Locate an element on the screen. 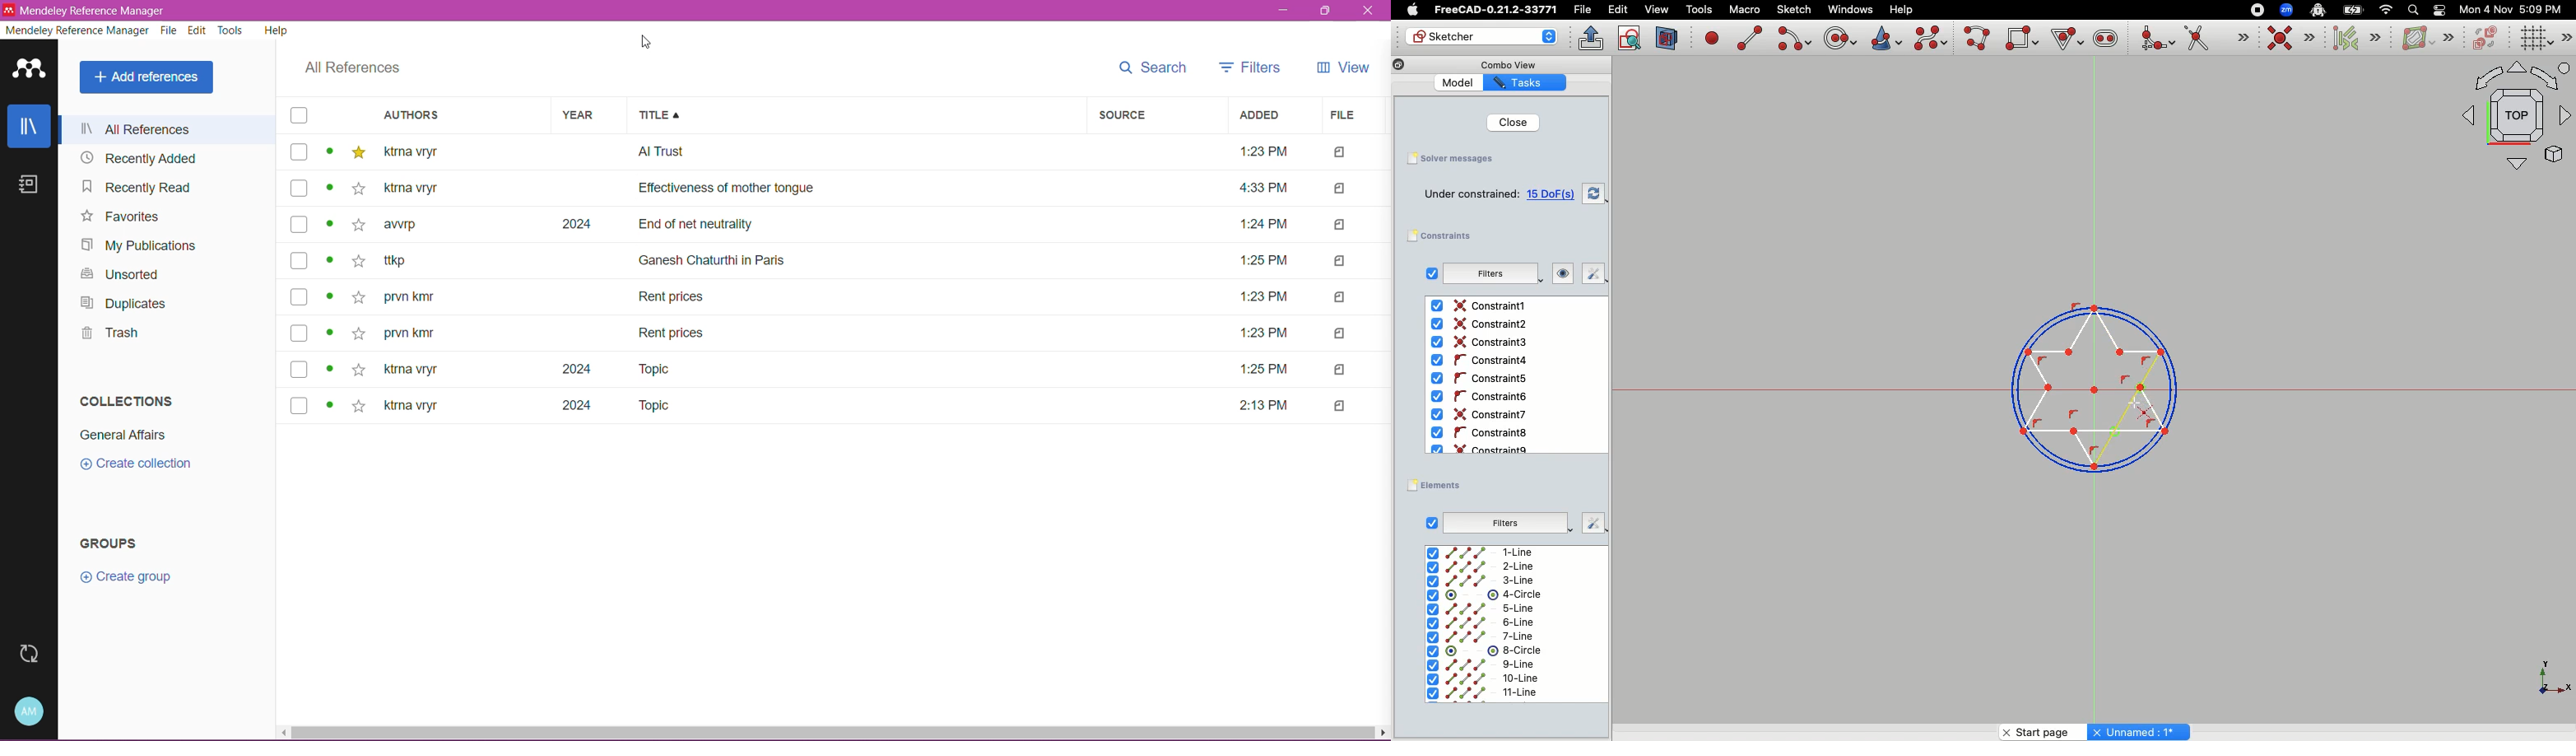 The image size is (2576, 756). Create rectangle is located at coordinates (2022, 38).